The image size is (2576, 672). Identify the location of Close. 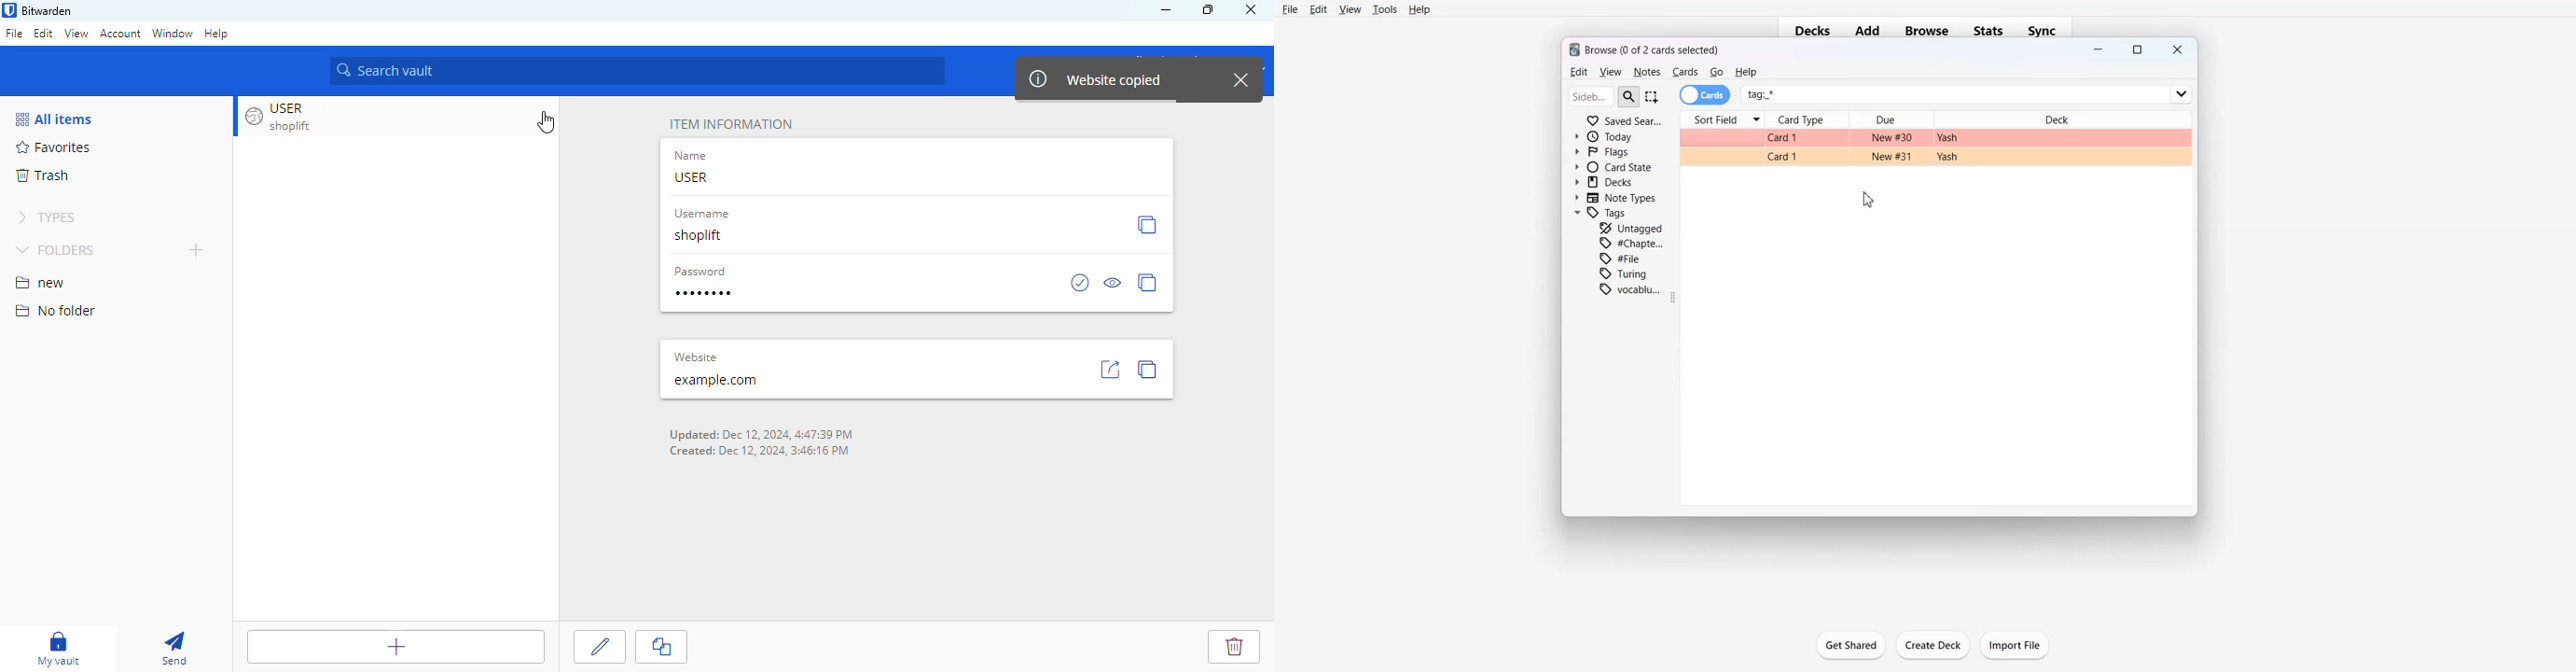
(2176, 50).